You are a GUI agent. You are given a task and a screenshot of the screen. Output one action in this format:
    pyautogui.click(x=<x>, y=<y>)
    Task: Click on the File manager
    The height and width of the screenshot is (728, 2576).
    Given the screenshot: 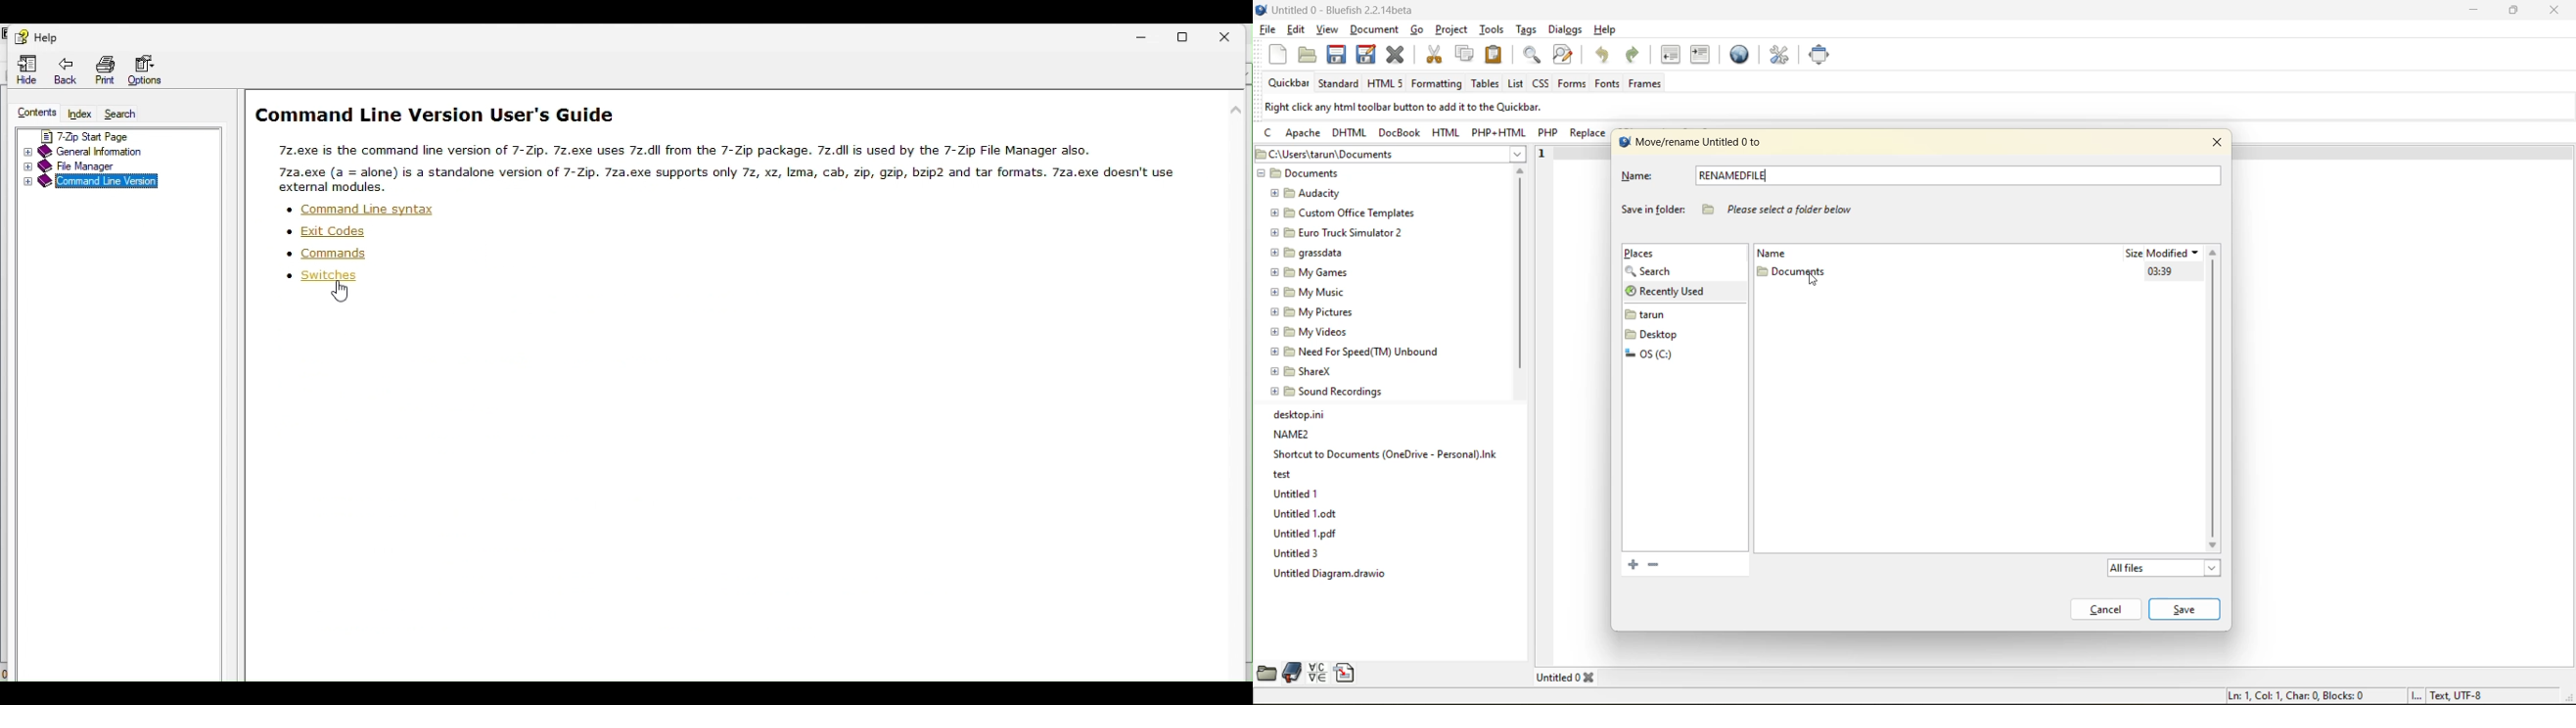 What is the action you would take?
    pyautogui.click(x=117, y=165)
    